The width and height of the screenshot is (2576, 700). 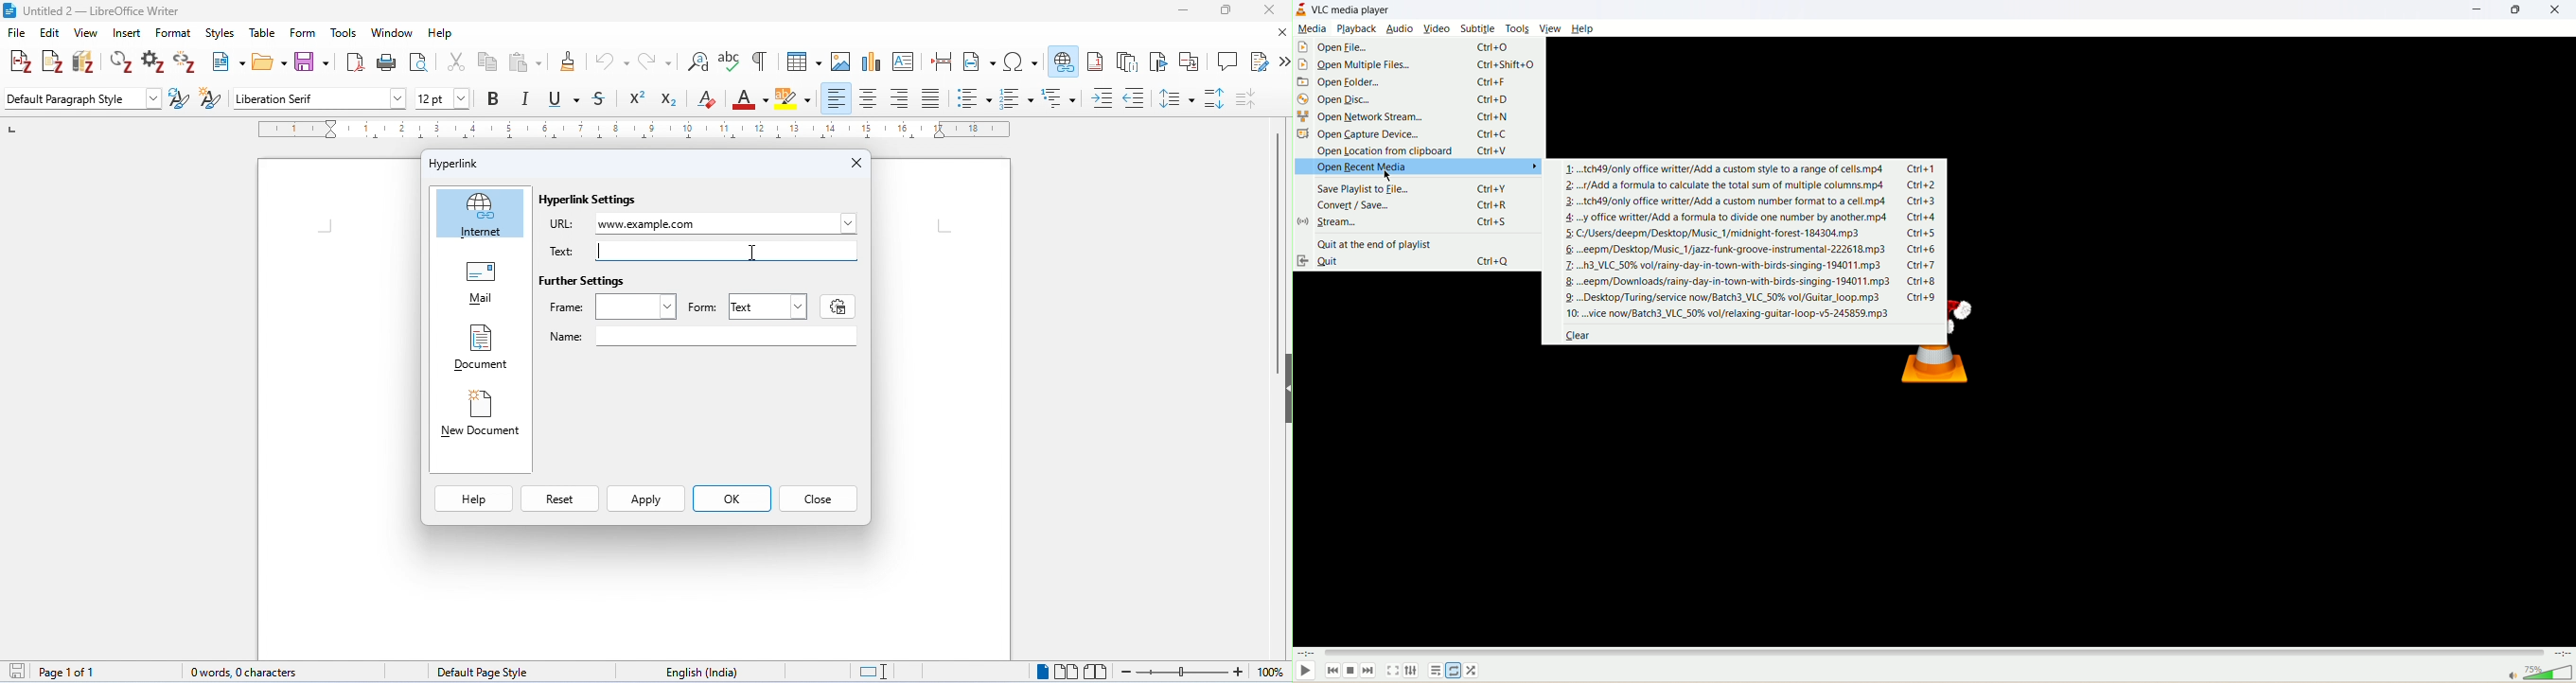 I want to click on insert text box, so click(x=908, y=62).